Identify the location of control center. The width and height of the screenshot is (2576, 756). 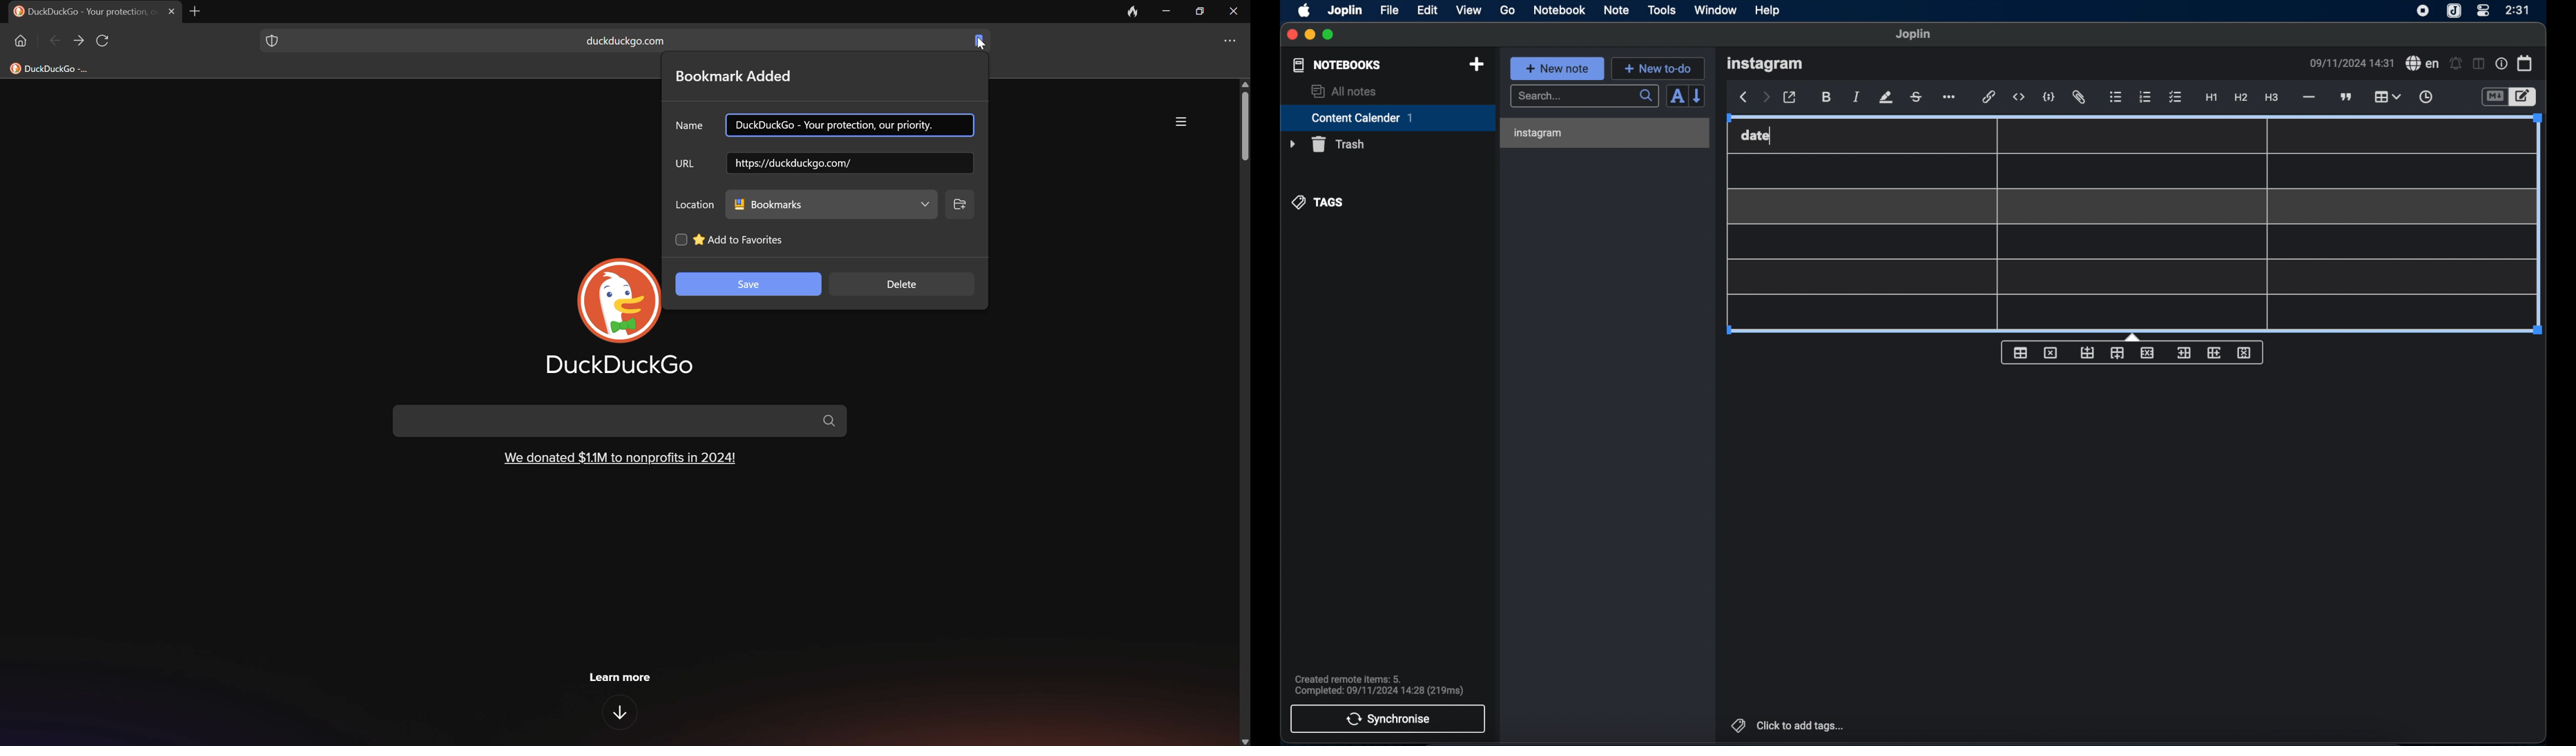
(2483, 11).